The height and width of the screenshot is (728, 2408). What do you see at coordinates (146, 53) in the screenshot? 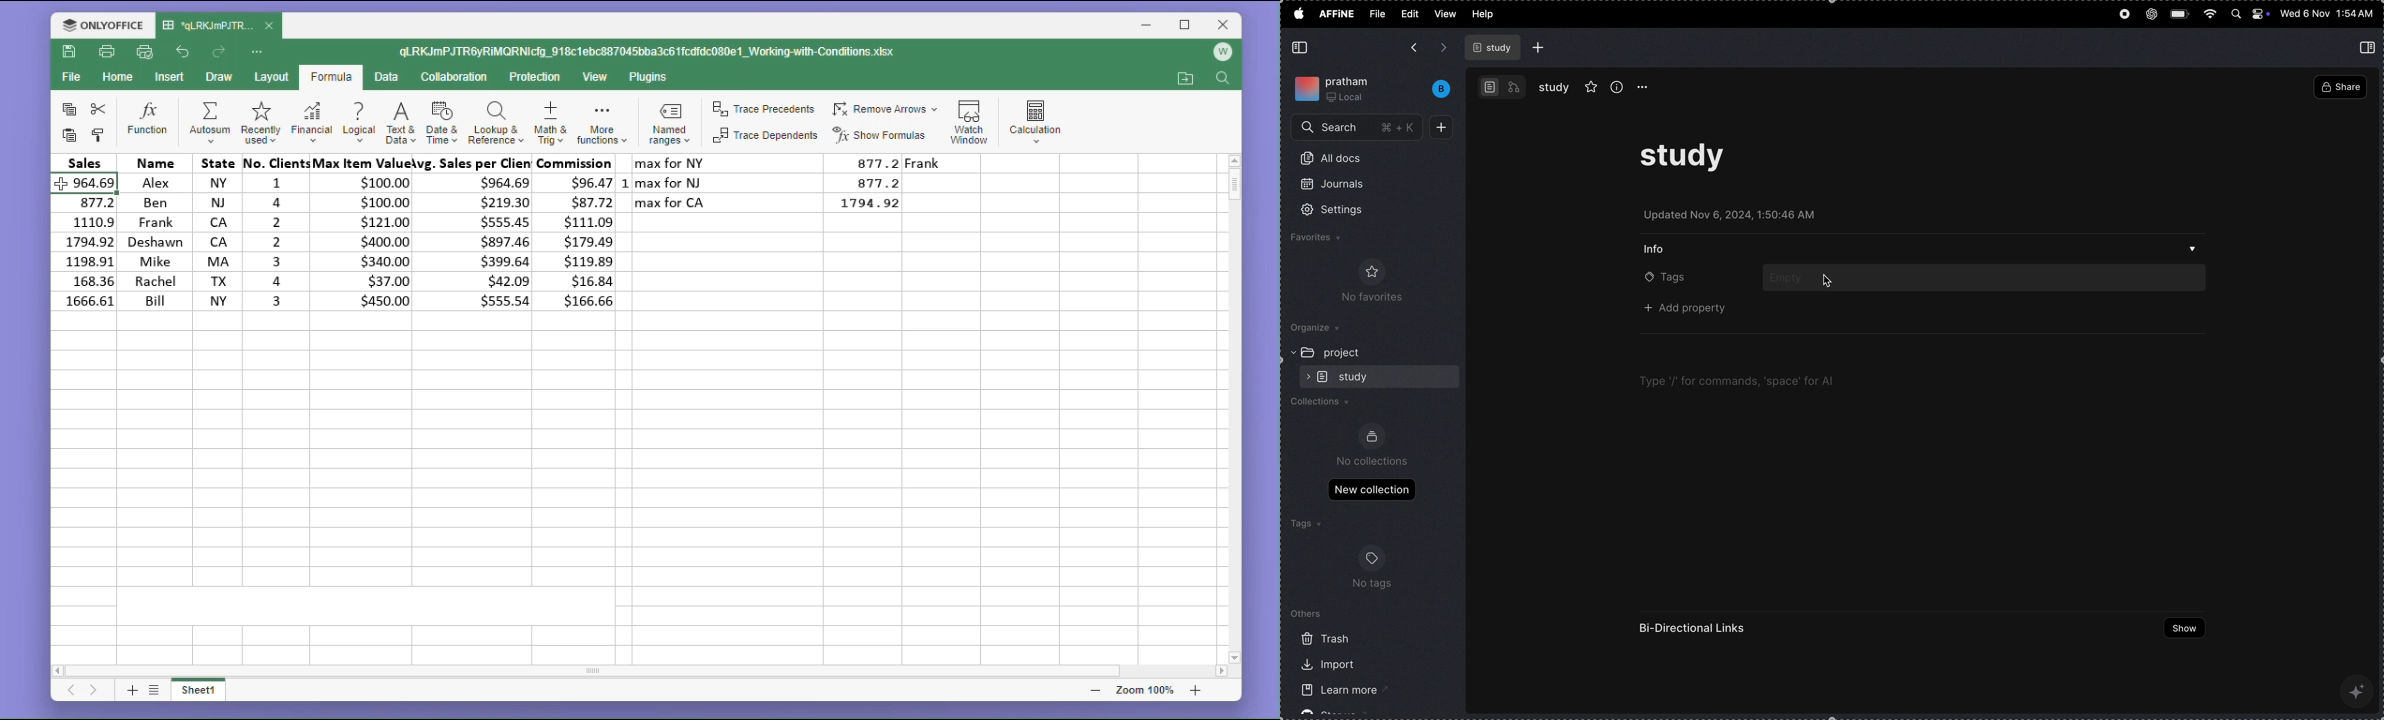
I see `quick print` at bounding box center [146, 53].